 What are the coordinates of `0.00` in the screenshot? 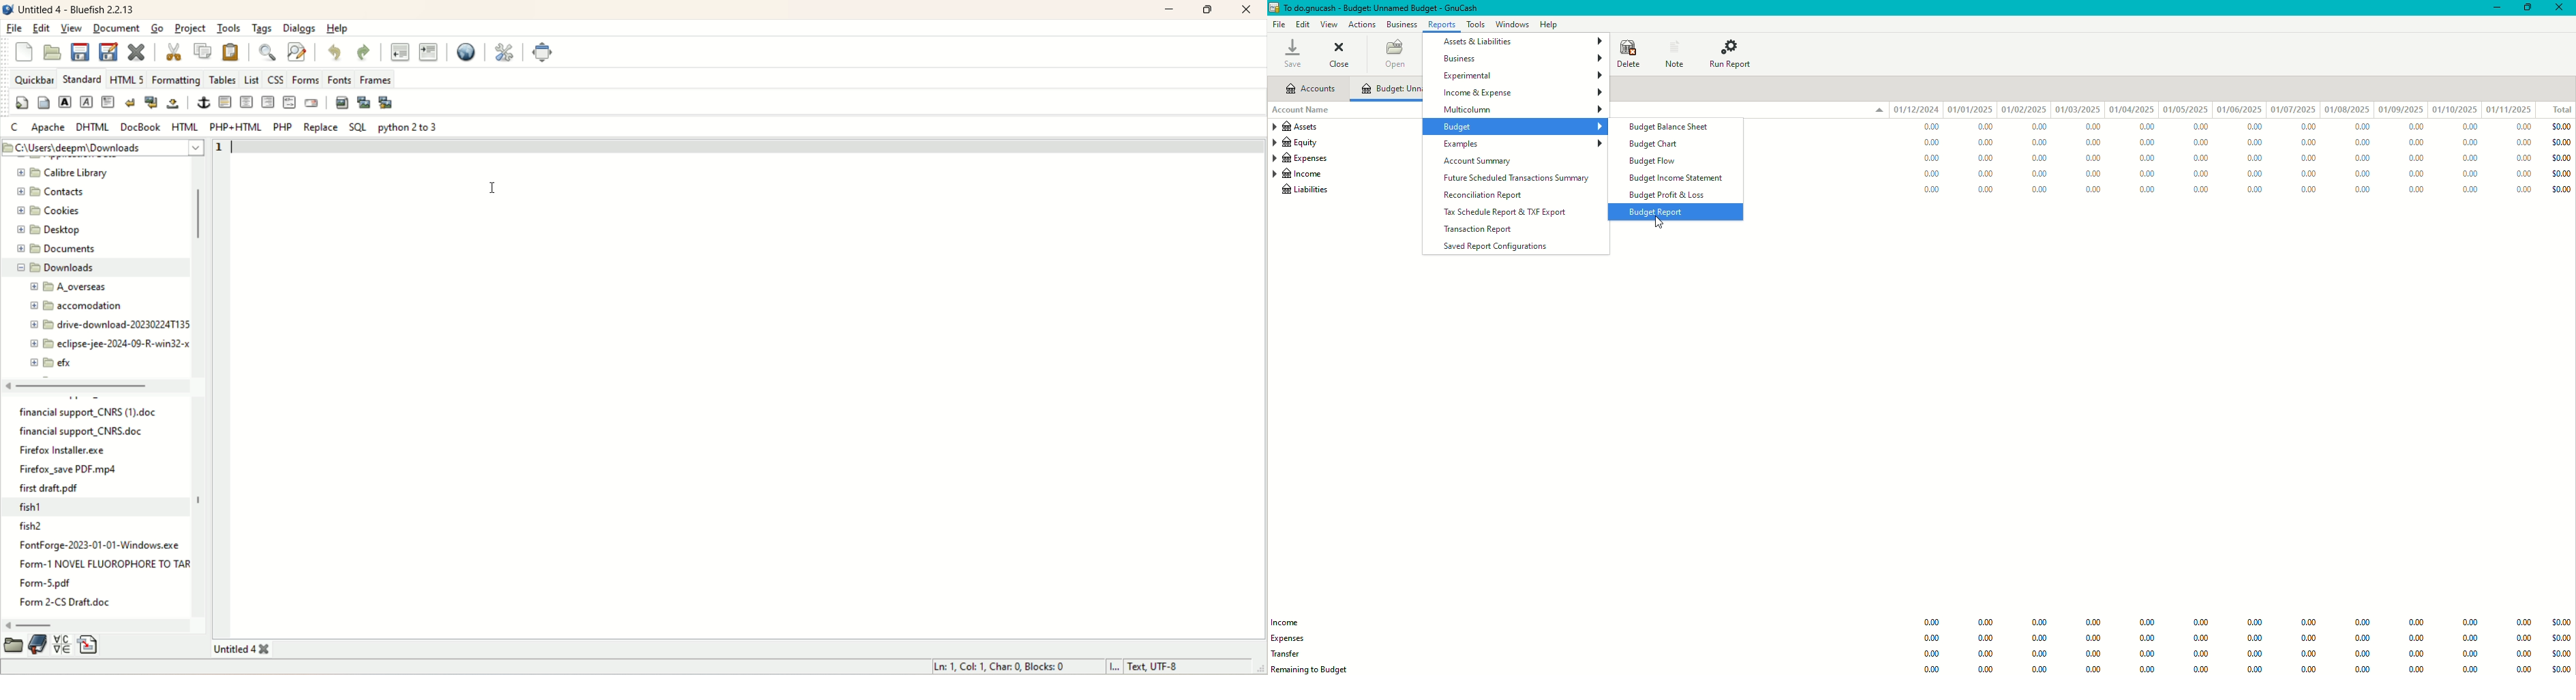 It's located at (2309, 638).